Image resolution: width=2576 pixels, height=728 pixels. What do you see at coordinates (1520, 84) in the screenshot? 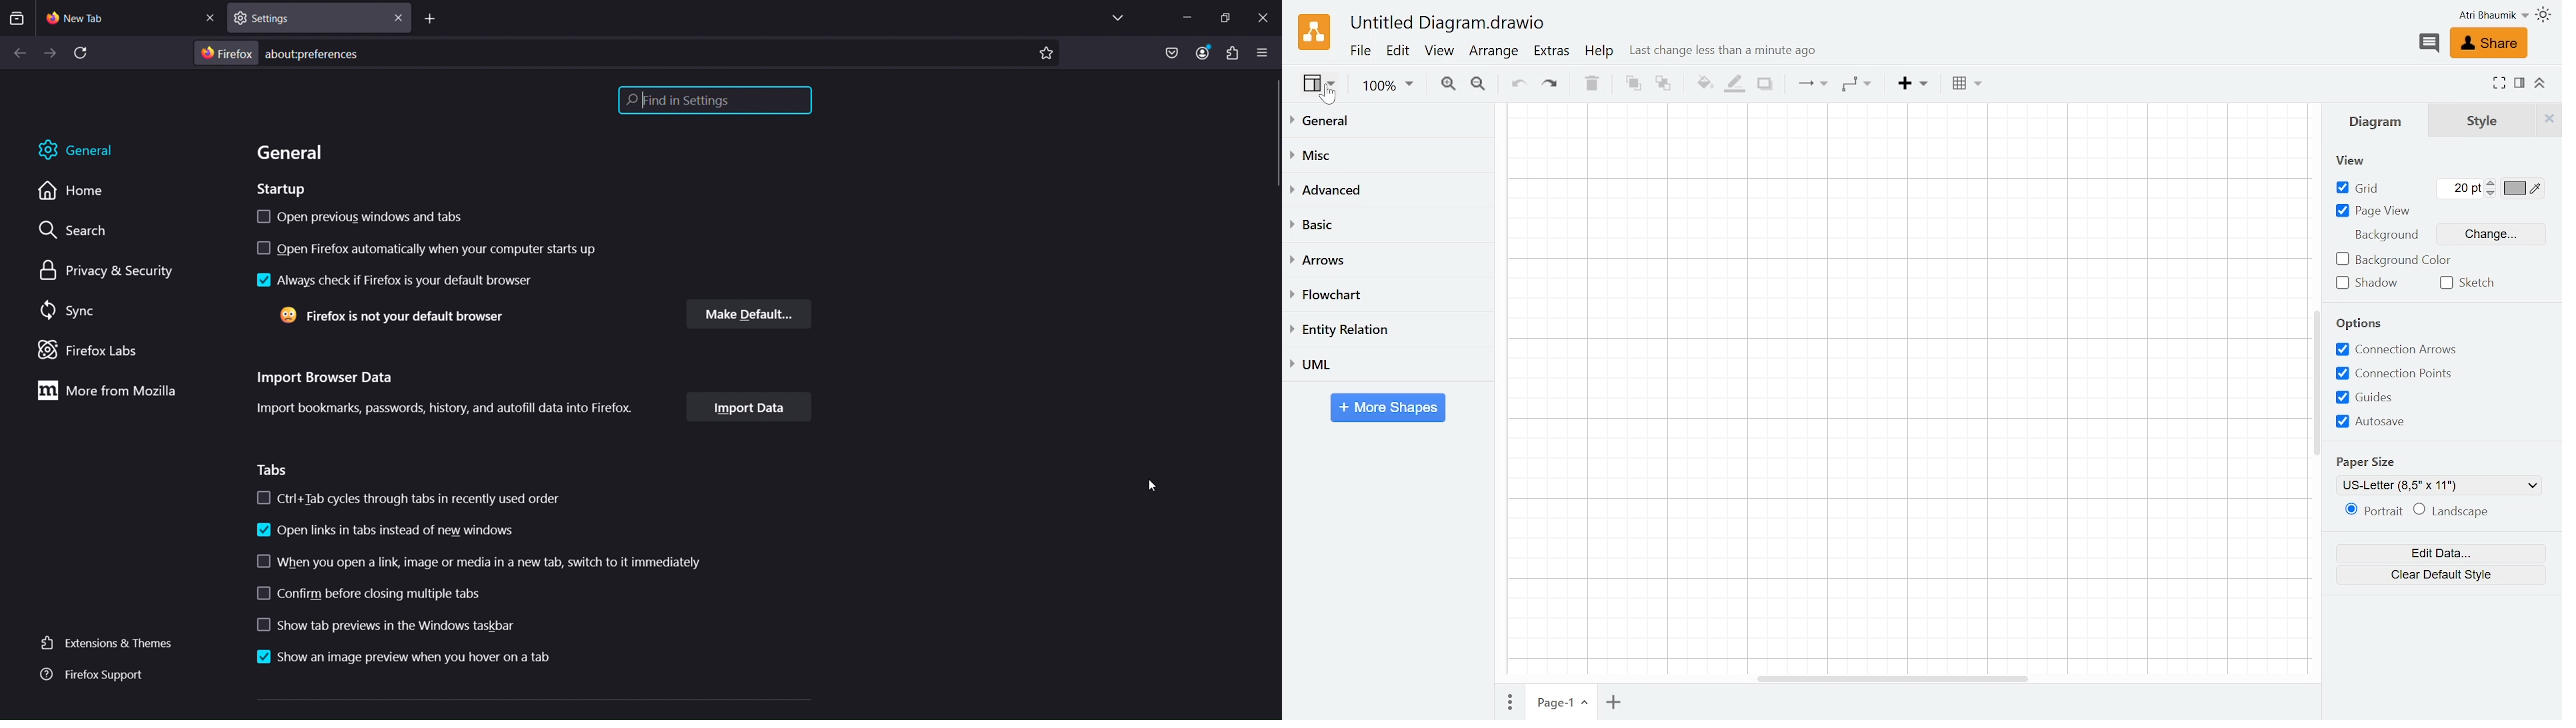
I see `Undo` at bounding box center [1520, 84].